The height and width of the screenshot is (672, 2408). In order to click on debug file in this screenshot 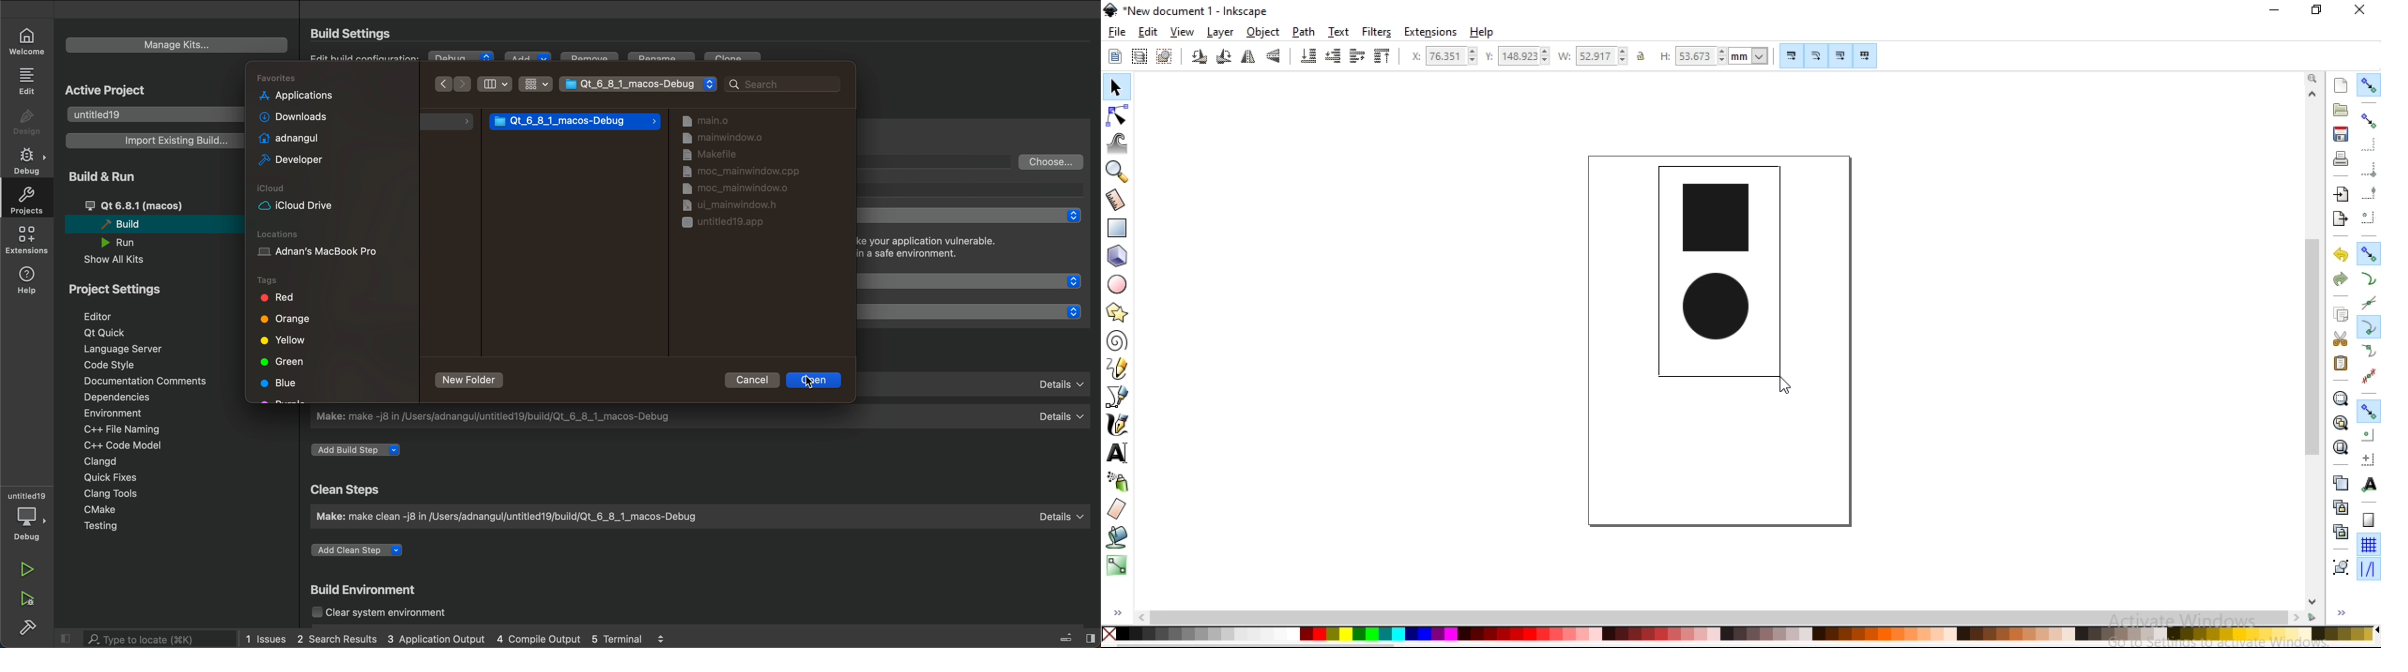, I will do `click(575, 122)`.